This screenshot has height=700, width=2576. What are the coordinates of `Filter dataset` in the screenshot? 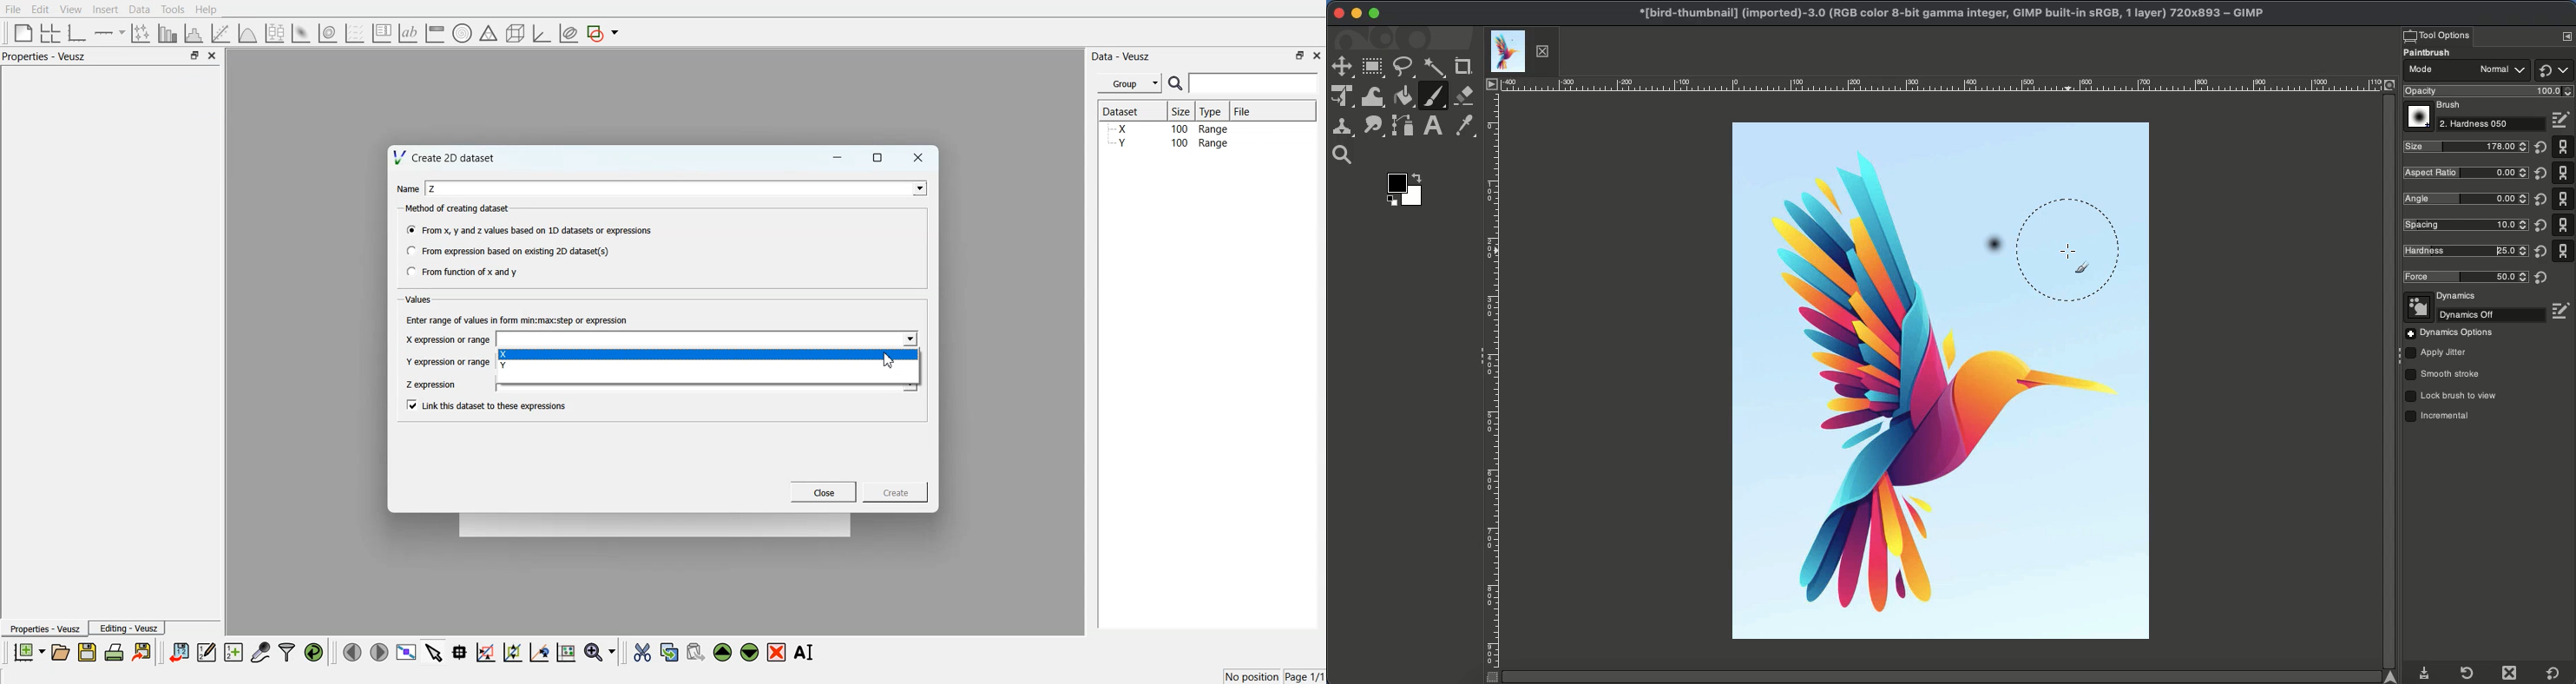 It's located at (287, 652).